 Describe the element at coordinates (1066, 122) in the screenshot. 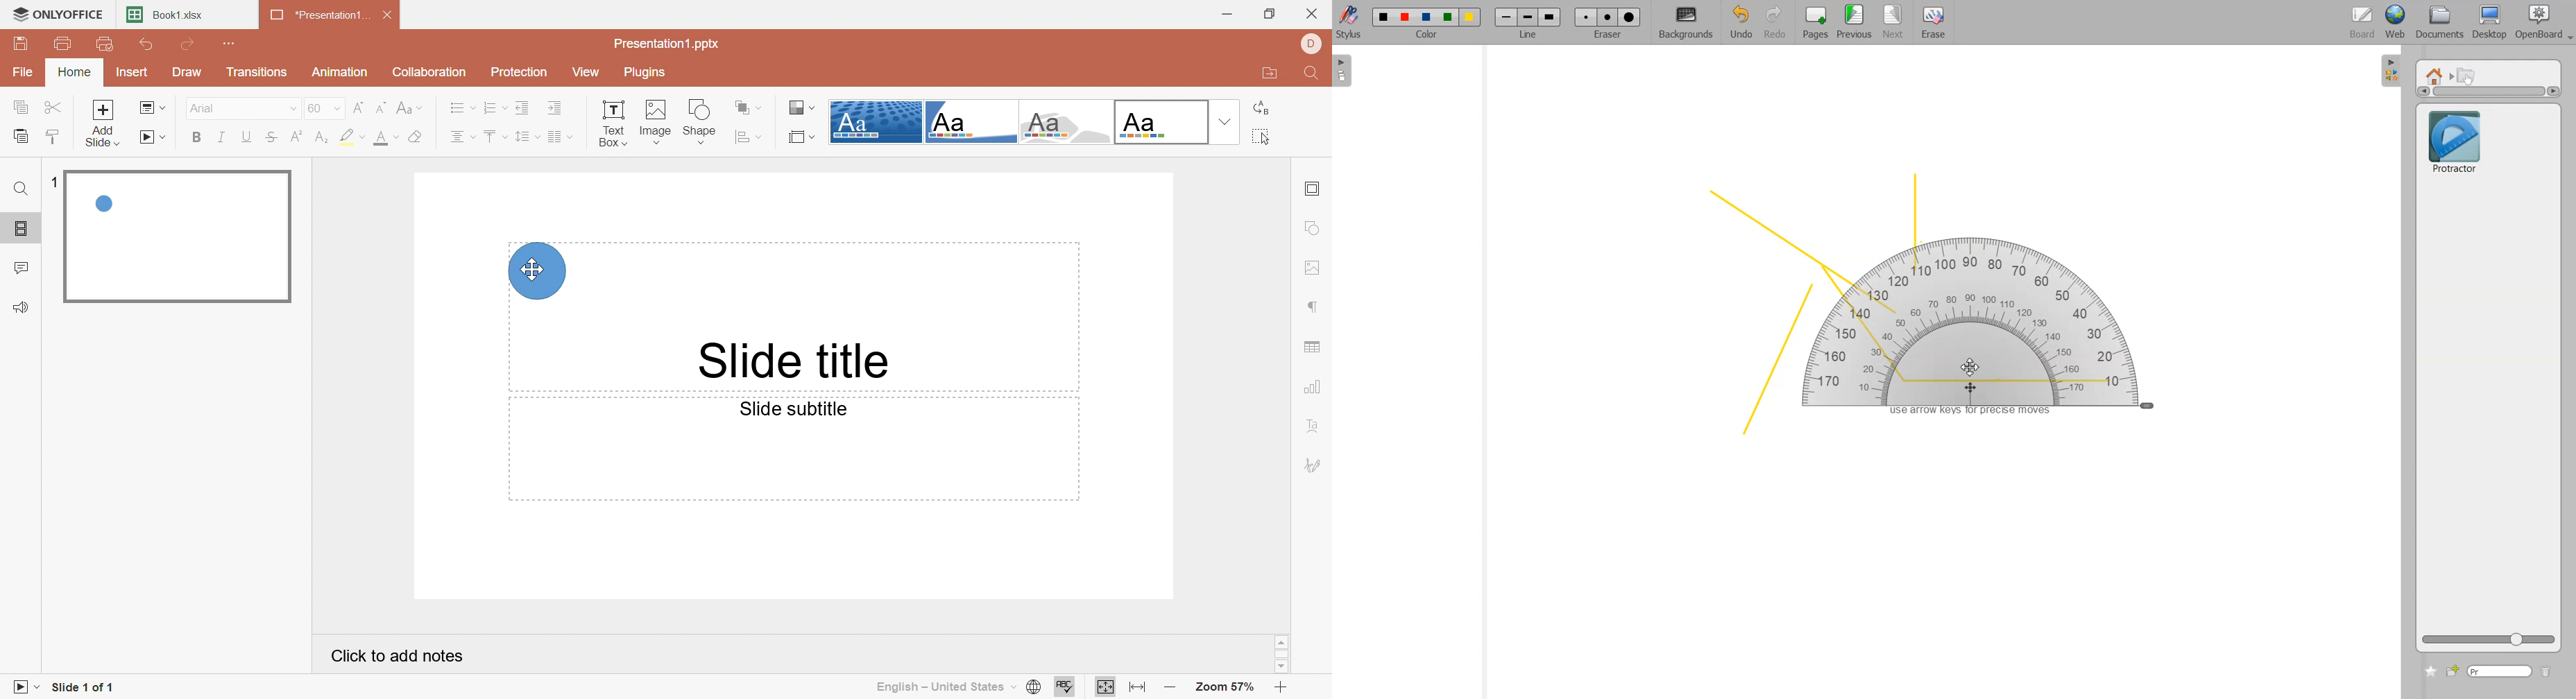

I see `Turtle` at that location.